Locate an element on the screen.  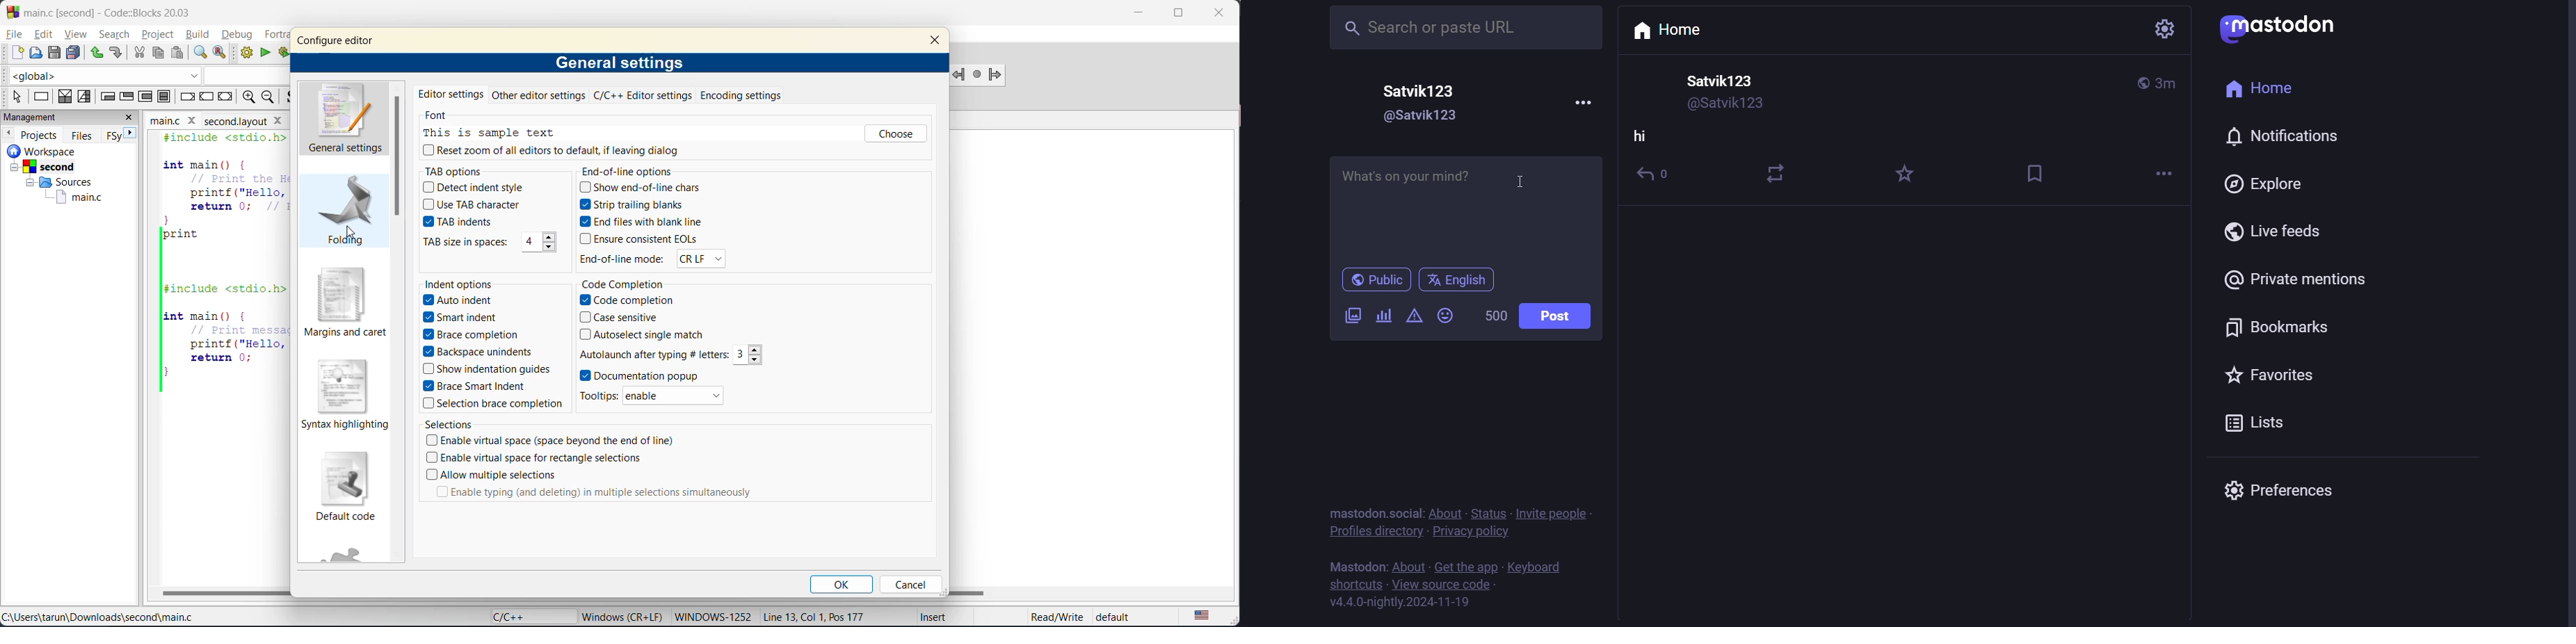
image/video is located at coordinates (1353, 316).